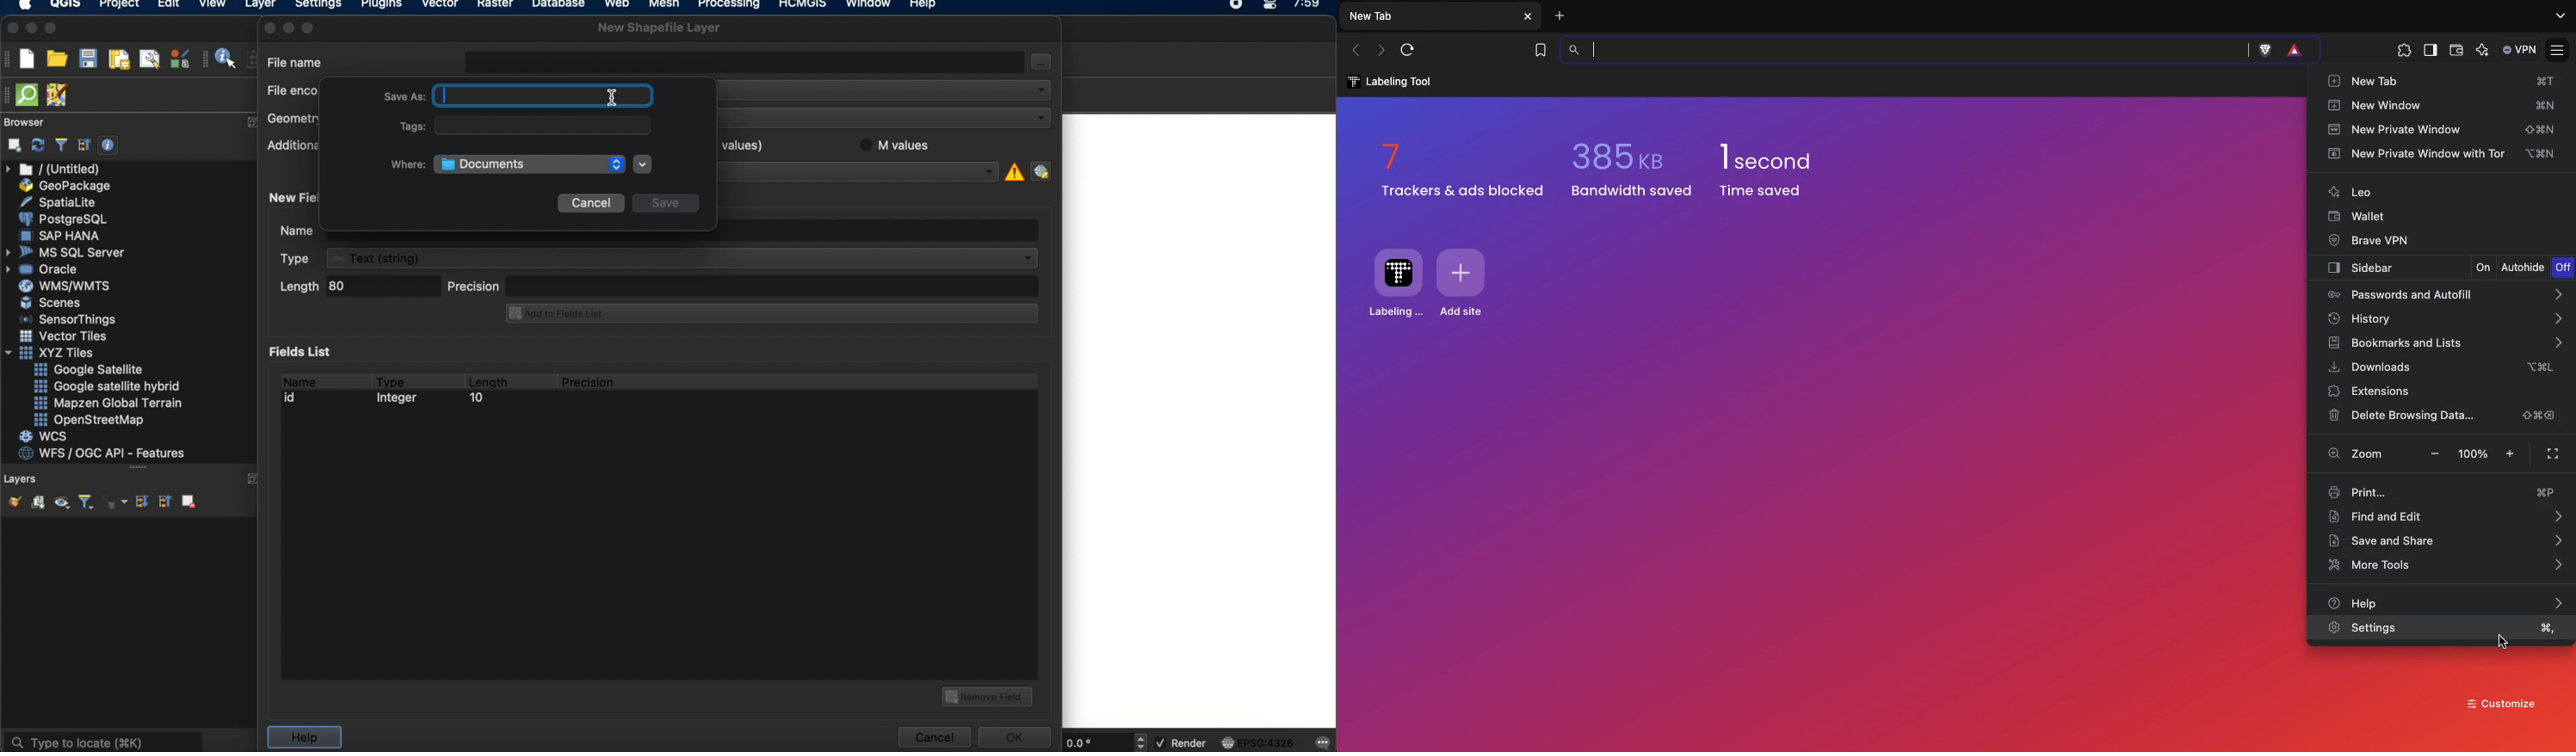  What do you see at coordinates (441, 6) in the screenshot?
I see `vector` at bounding box center [441, 6].